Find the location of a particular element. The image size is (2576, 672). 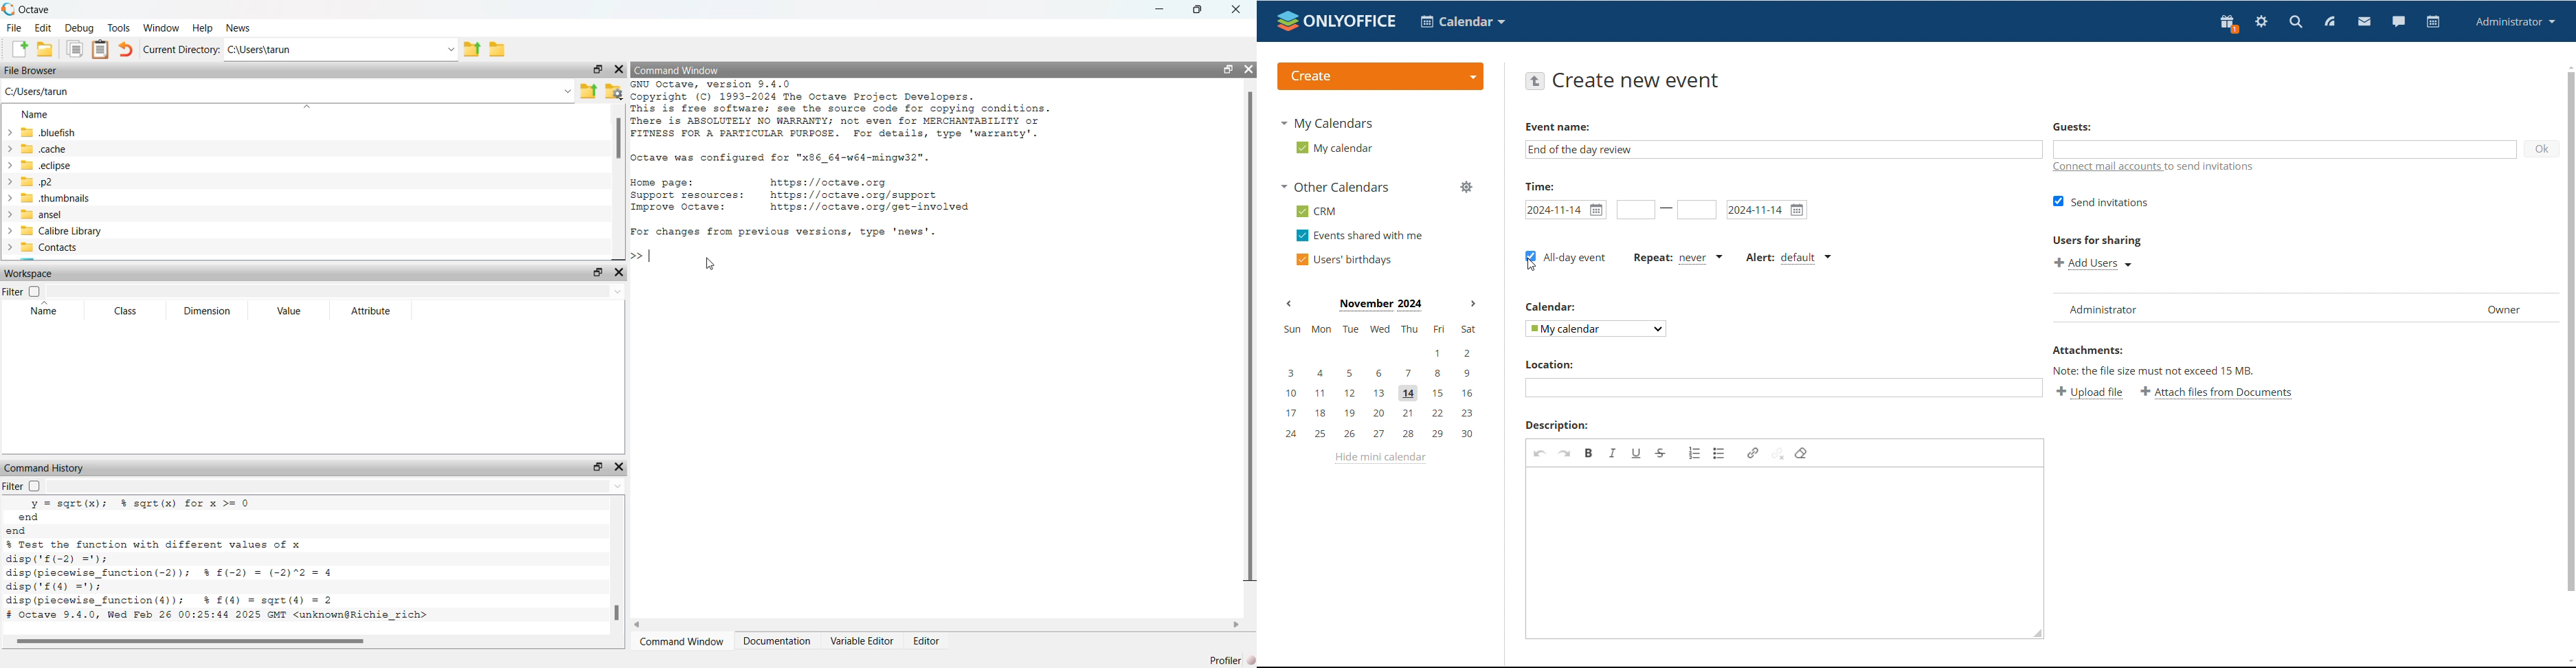

redo is located at coordinates (1565, 453).